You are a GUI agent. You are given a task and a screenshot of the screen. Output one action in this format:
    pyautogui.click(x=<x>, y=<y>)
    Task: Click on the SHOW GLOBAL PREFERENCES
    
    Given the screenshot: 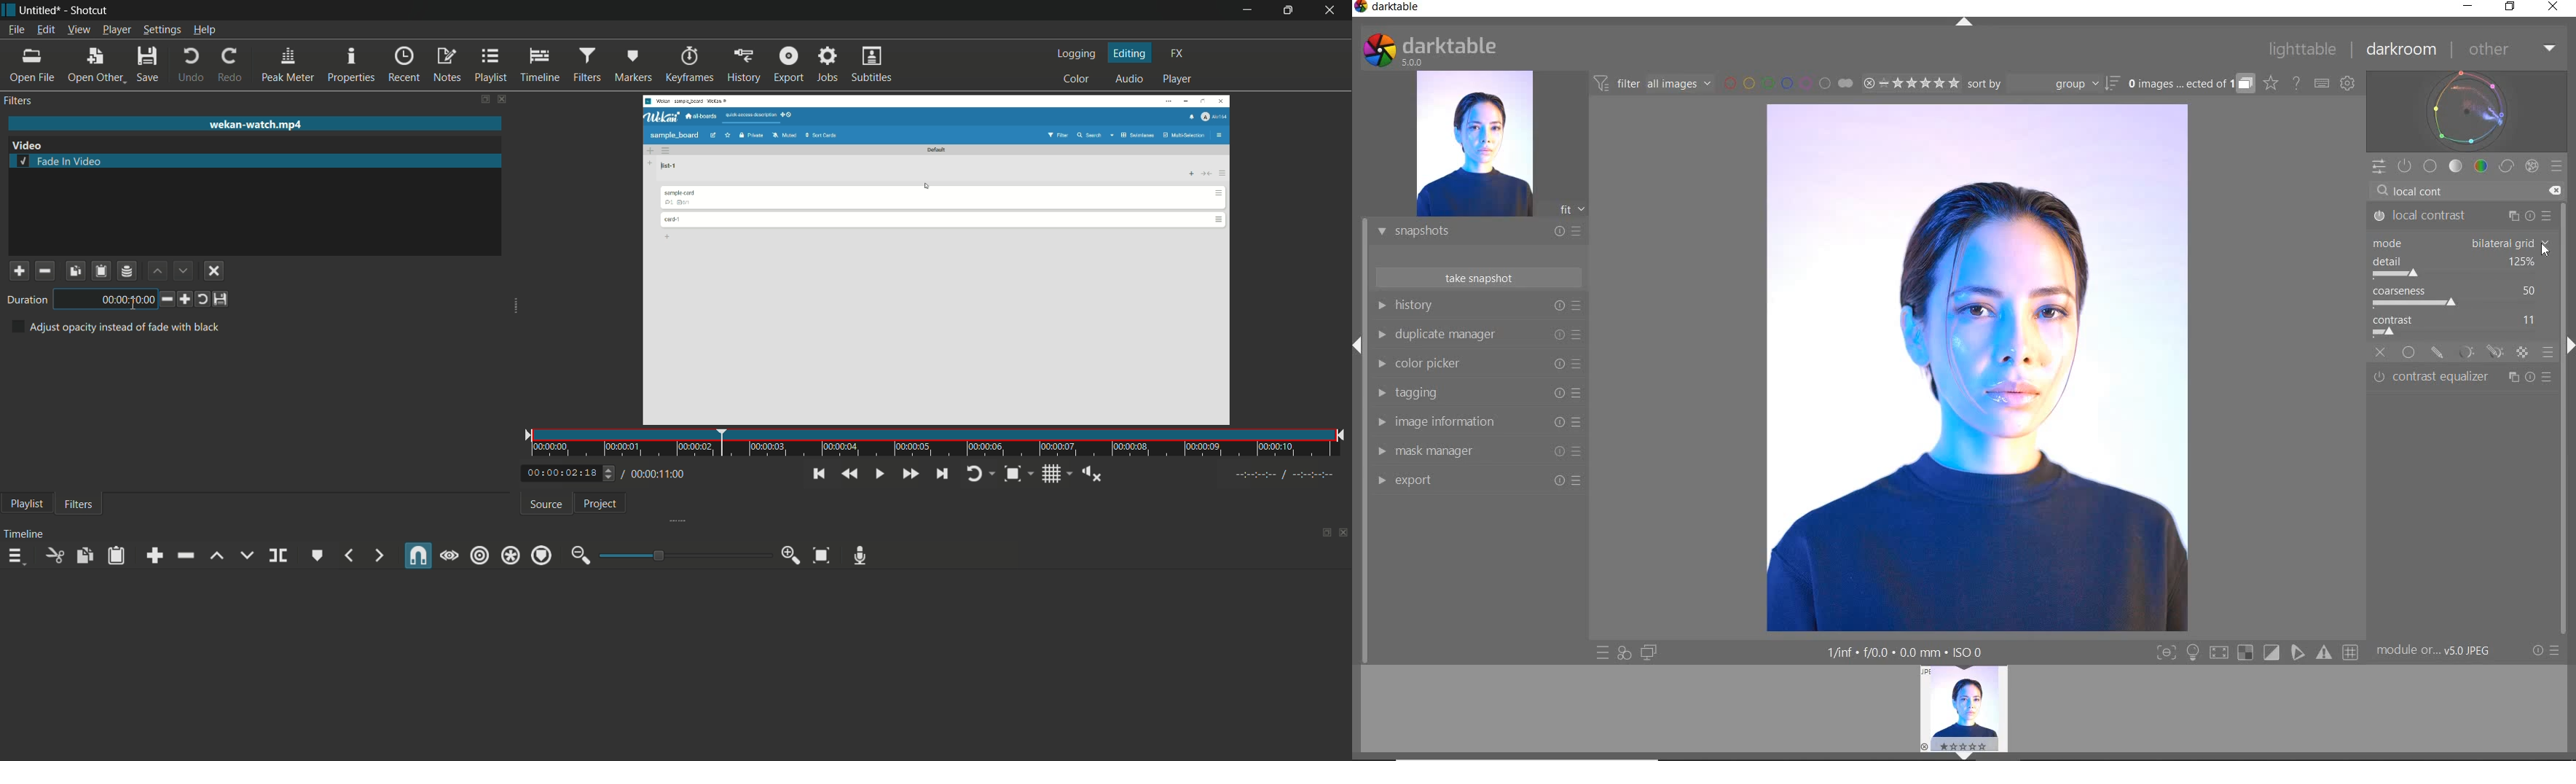 What is the action you would take?
    pyautogui.click(x=2347, y=84)
    